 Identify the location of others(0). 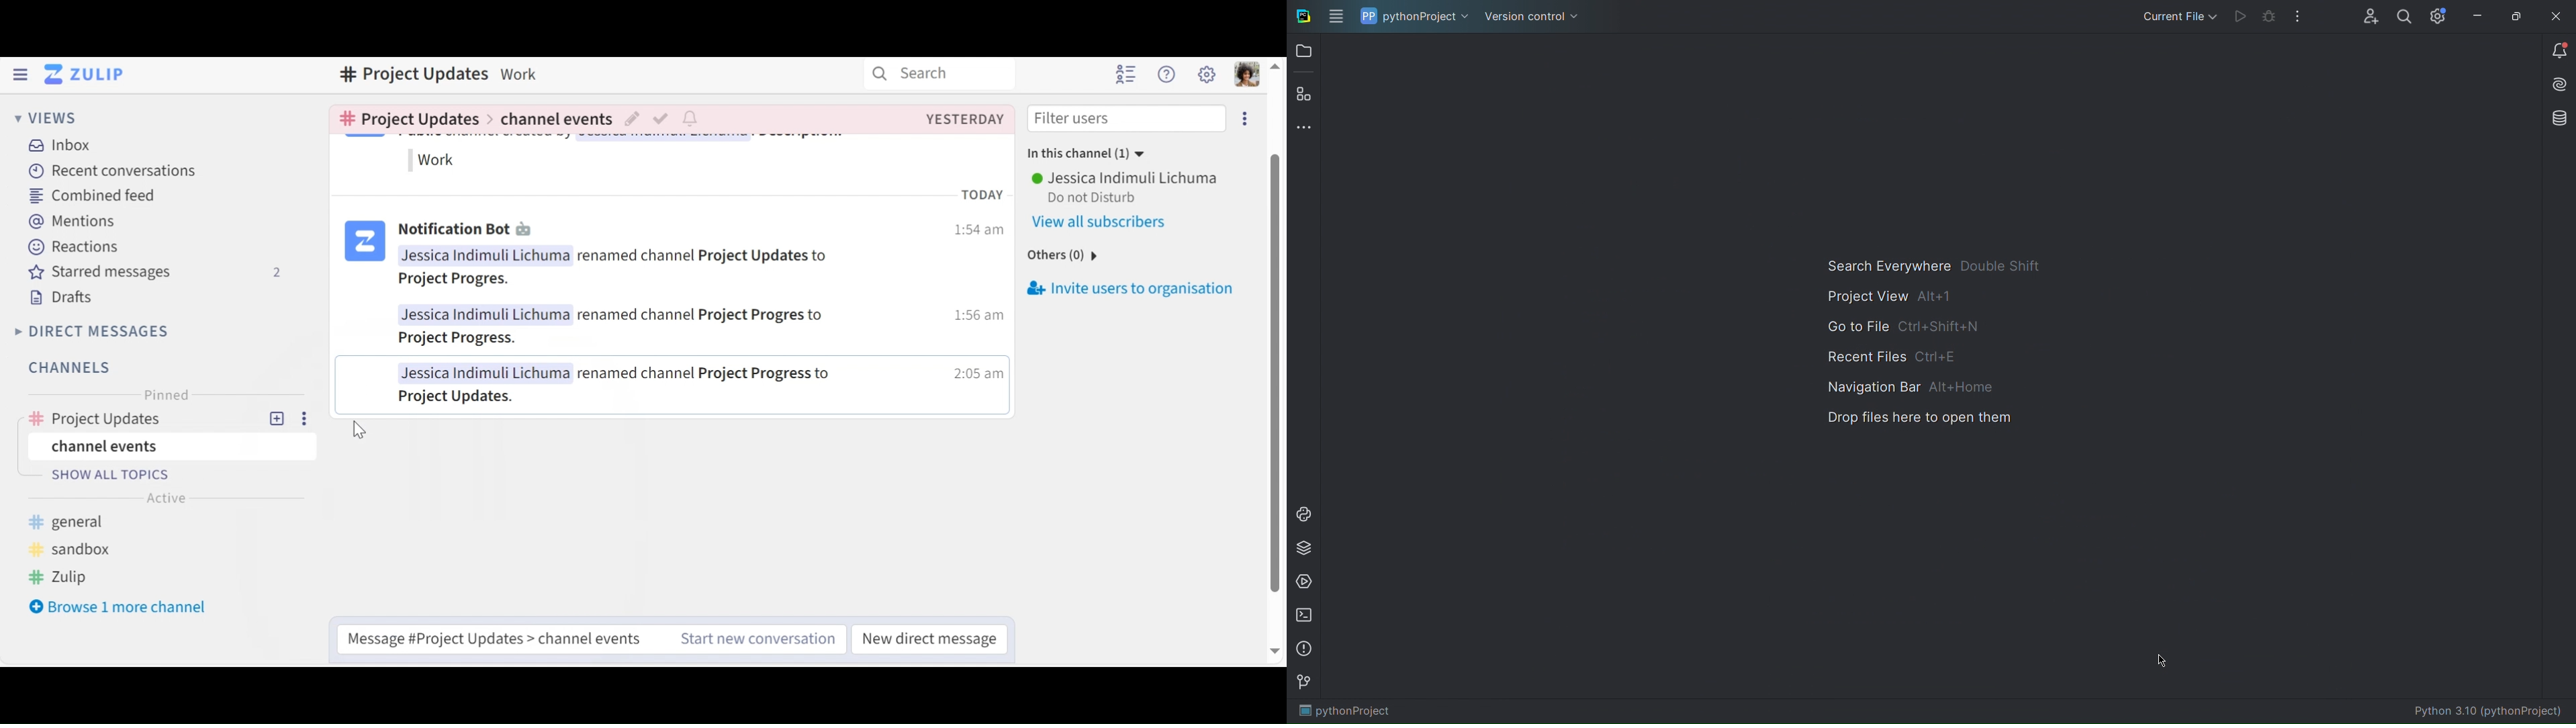
(1058, 256).